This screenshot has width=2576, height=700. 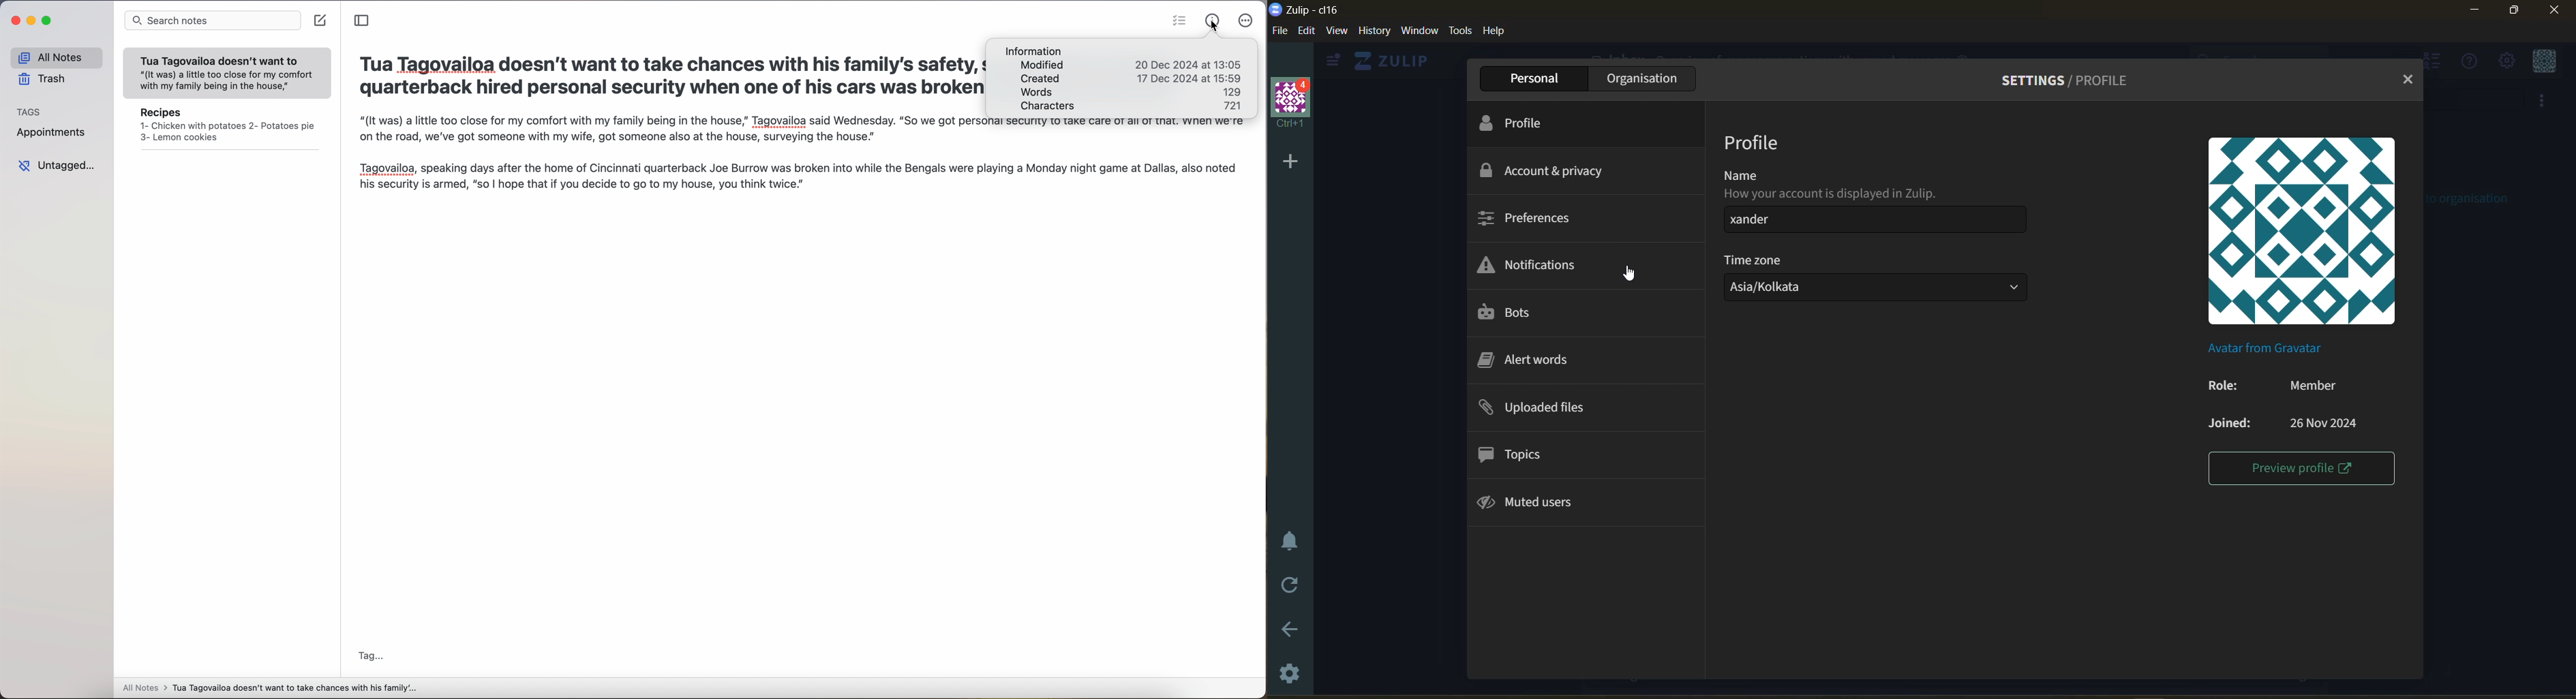 What do you see at coordinates (1461, 31) in the screenshot?
I see `tools` at bounding box center [1461, 31].